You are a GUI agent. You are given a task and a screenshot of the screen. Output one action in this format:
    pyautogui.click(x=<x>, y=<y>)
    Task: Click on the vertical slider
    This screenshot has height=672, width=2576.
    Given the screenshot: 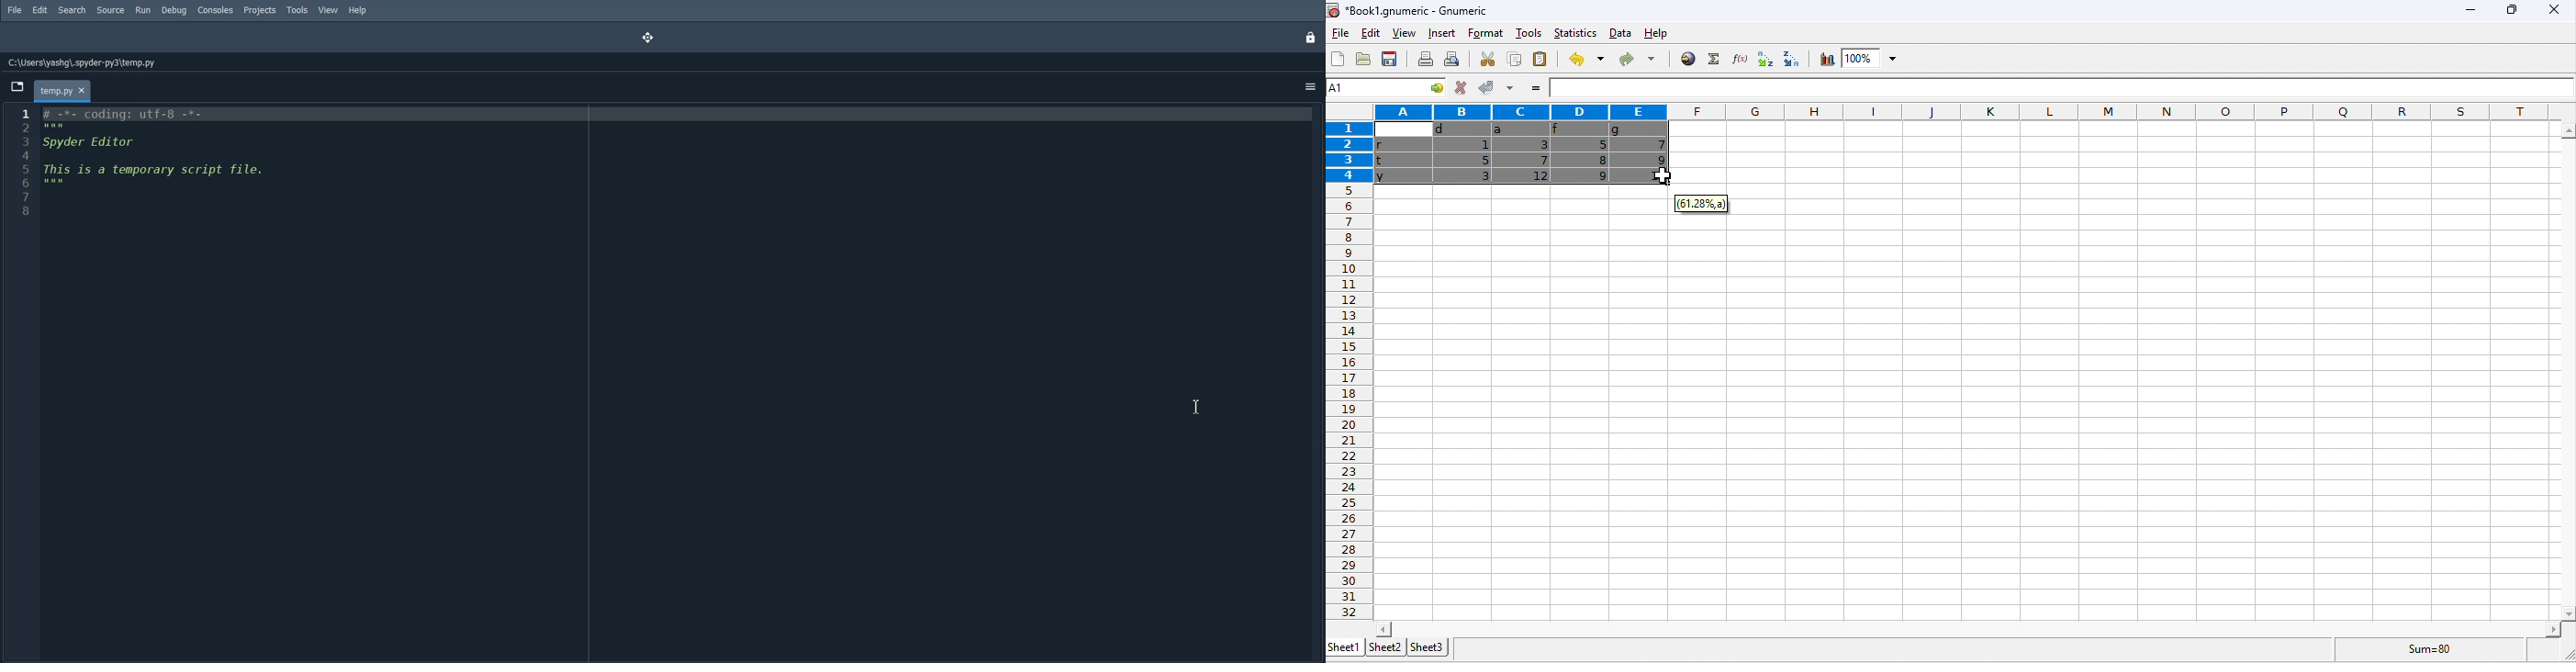 What is the action you would take?
    pyautogui.click(x=2568, y=370)
    